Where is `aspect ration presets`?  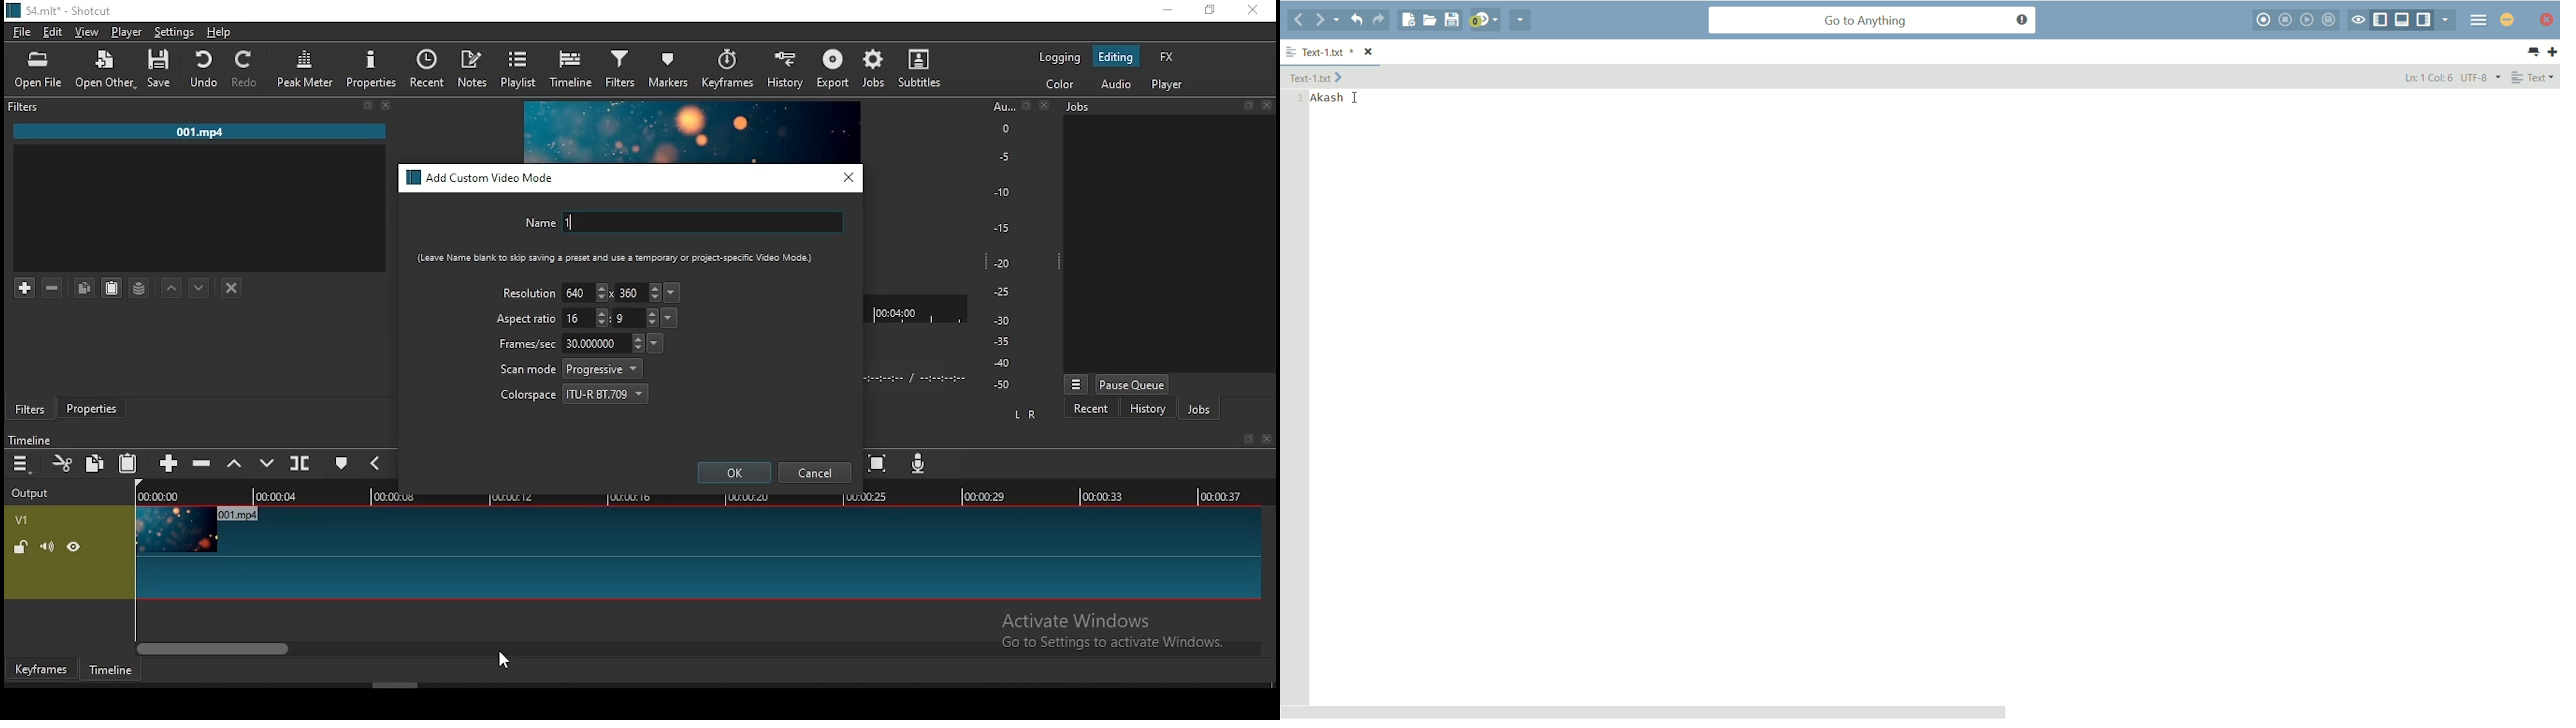 aspect ration presets is located at coordinates (671, 318).